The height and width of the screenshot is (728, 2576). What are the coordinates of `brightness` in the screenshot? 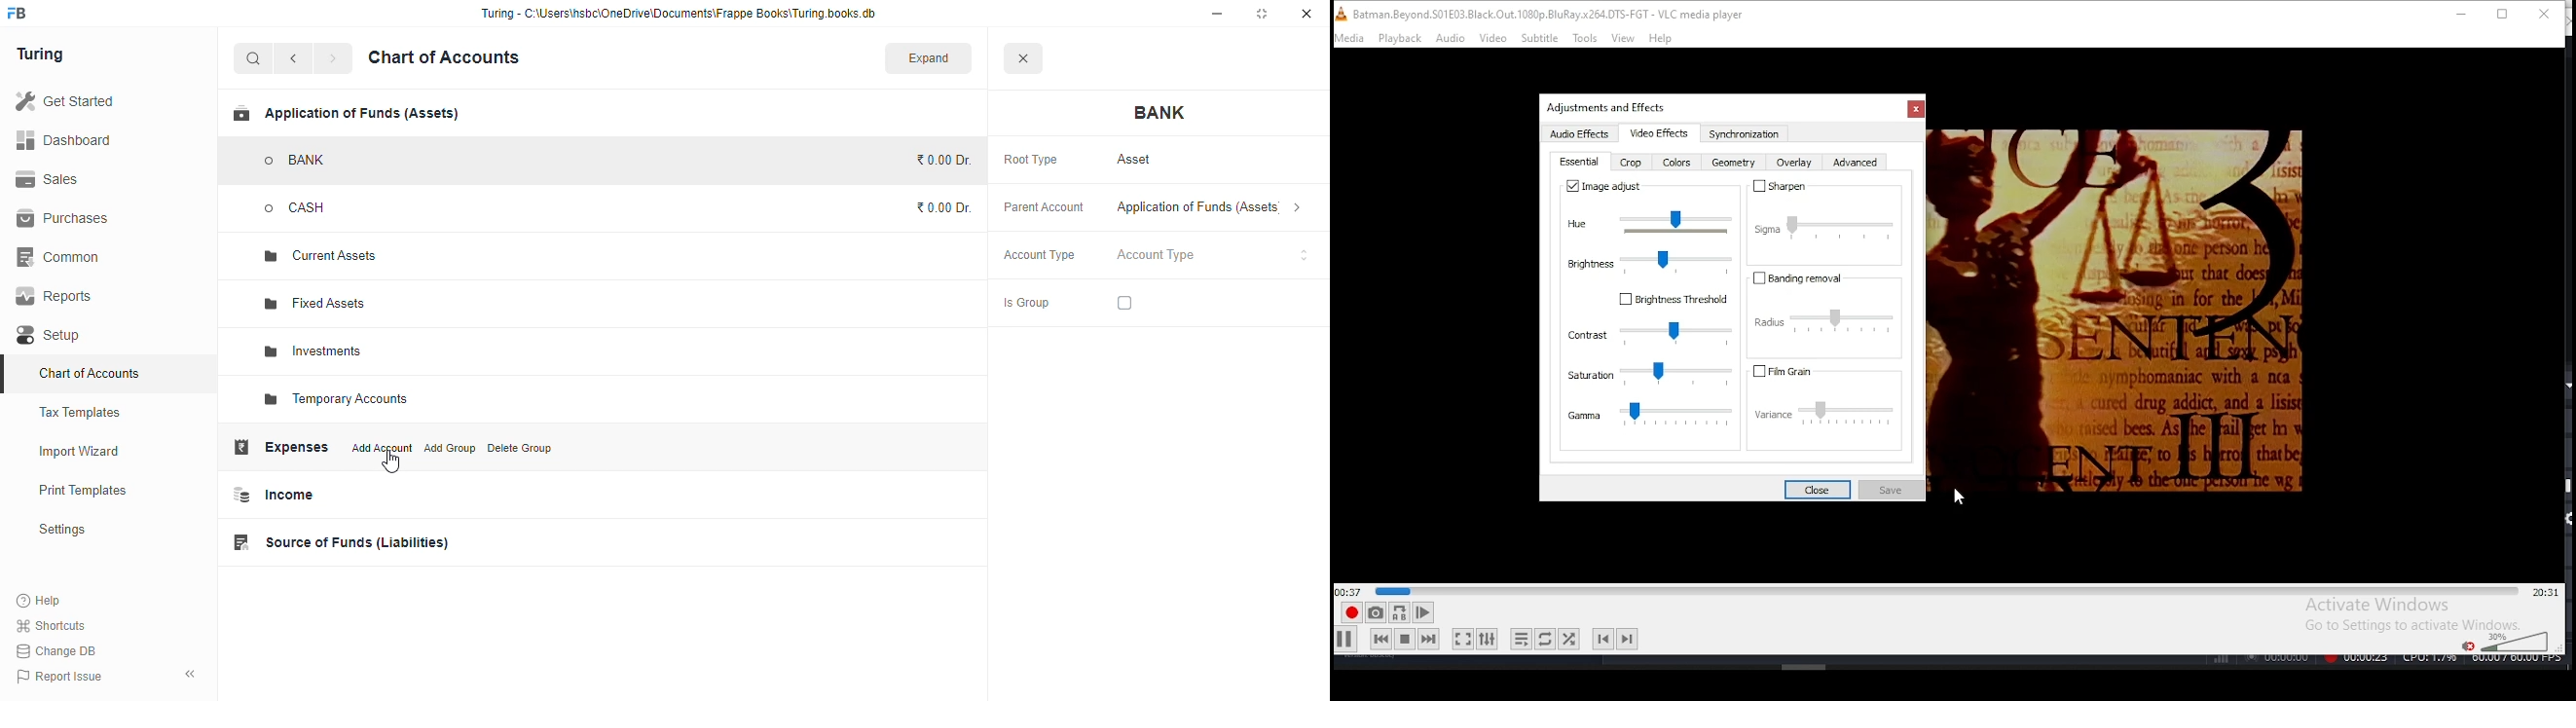 It's located at (1649, 260).